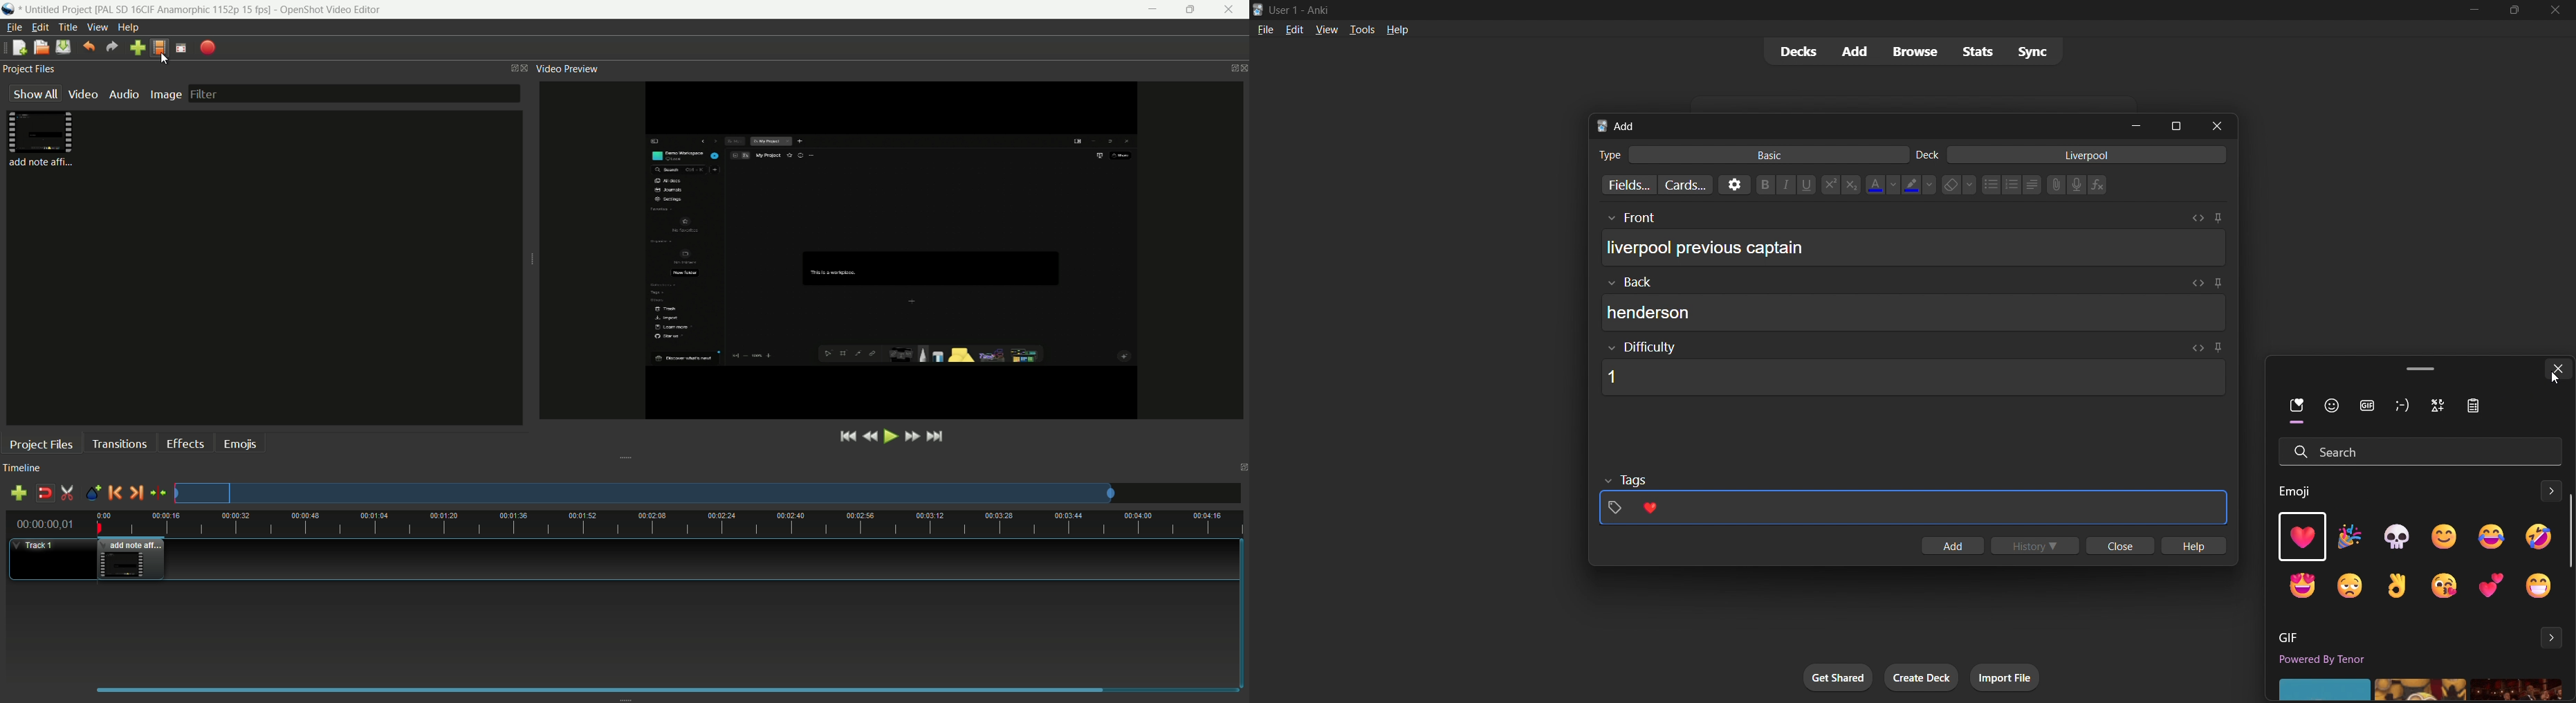  What do you see at coordinates (1745, 152) in the screenshot?
I see `card type input box` at bounding box center [1745, 152].